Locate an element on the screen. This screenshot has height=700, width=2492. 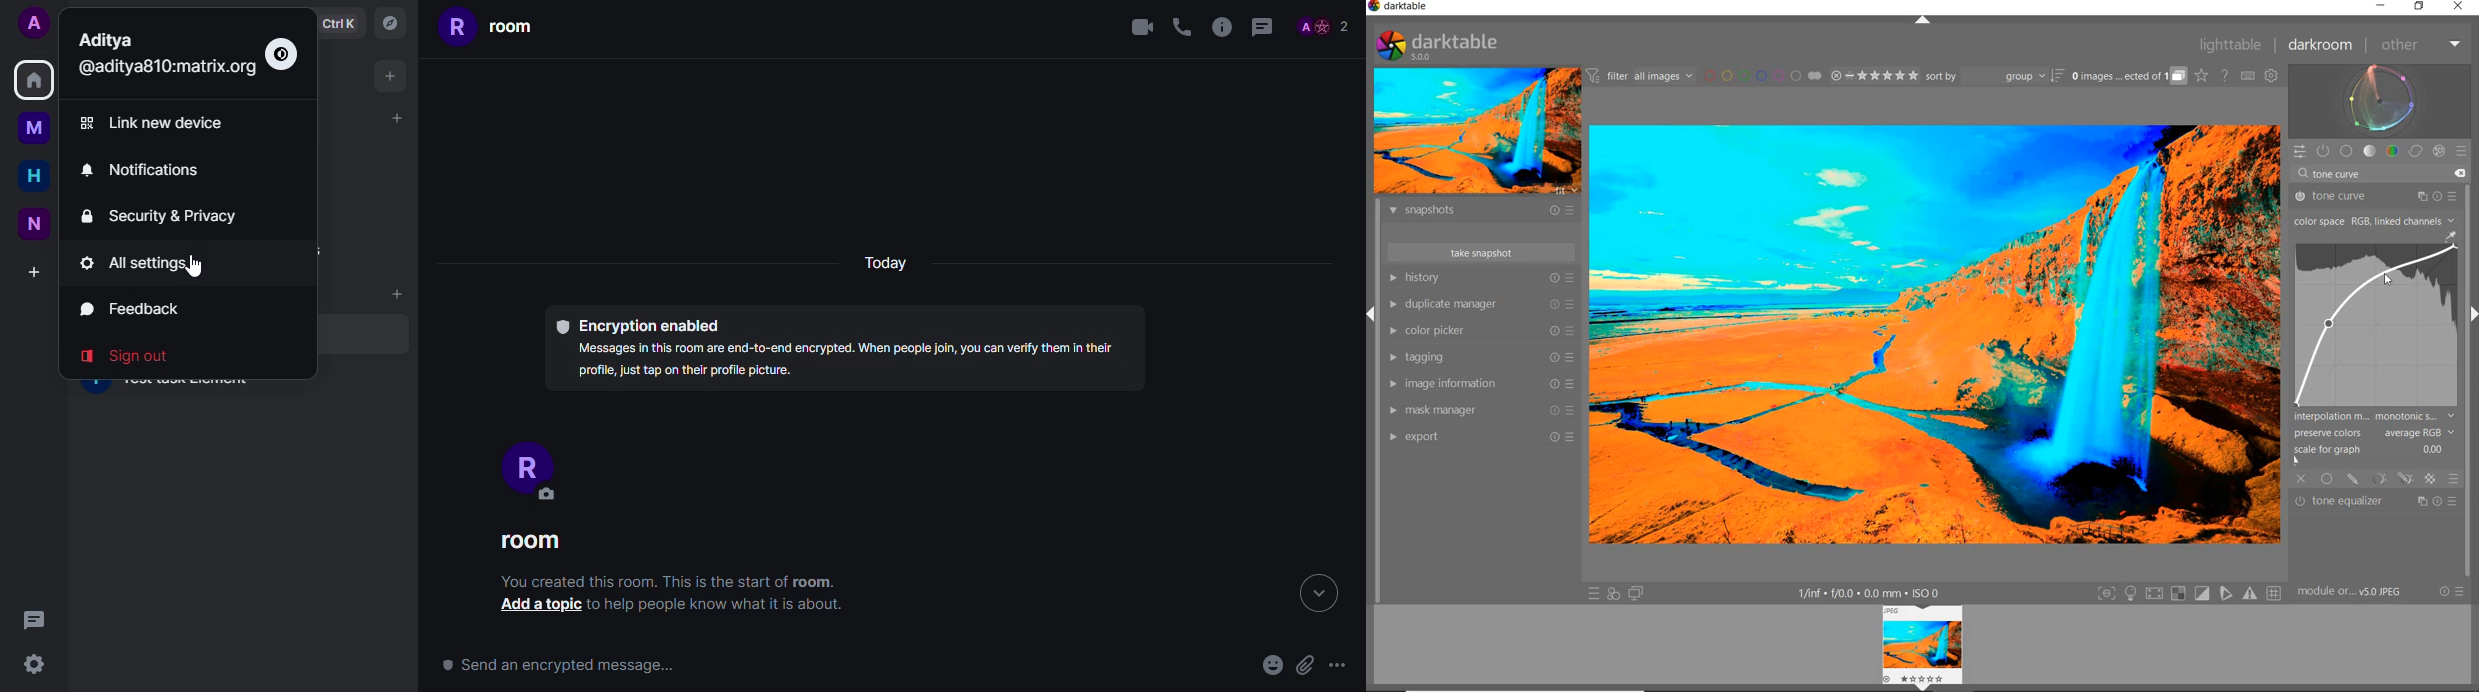
OFF is located at coordinates (2301, 479).